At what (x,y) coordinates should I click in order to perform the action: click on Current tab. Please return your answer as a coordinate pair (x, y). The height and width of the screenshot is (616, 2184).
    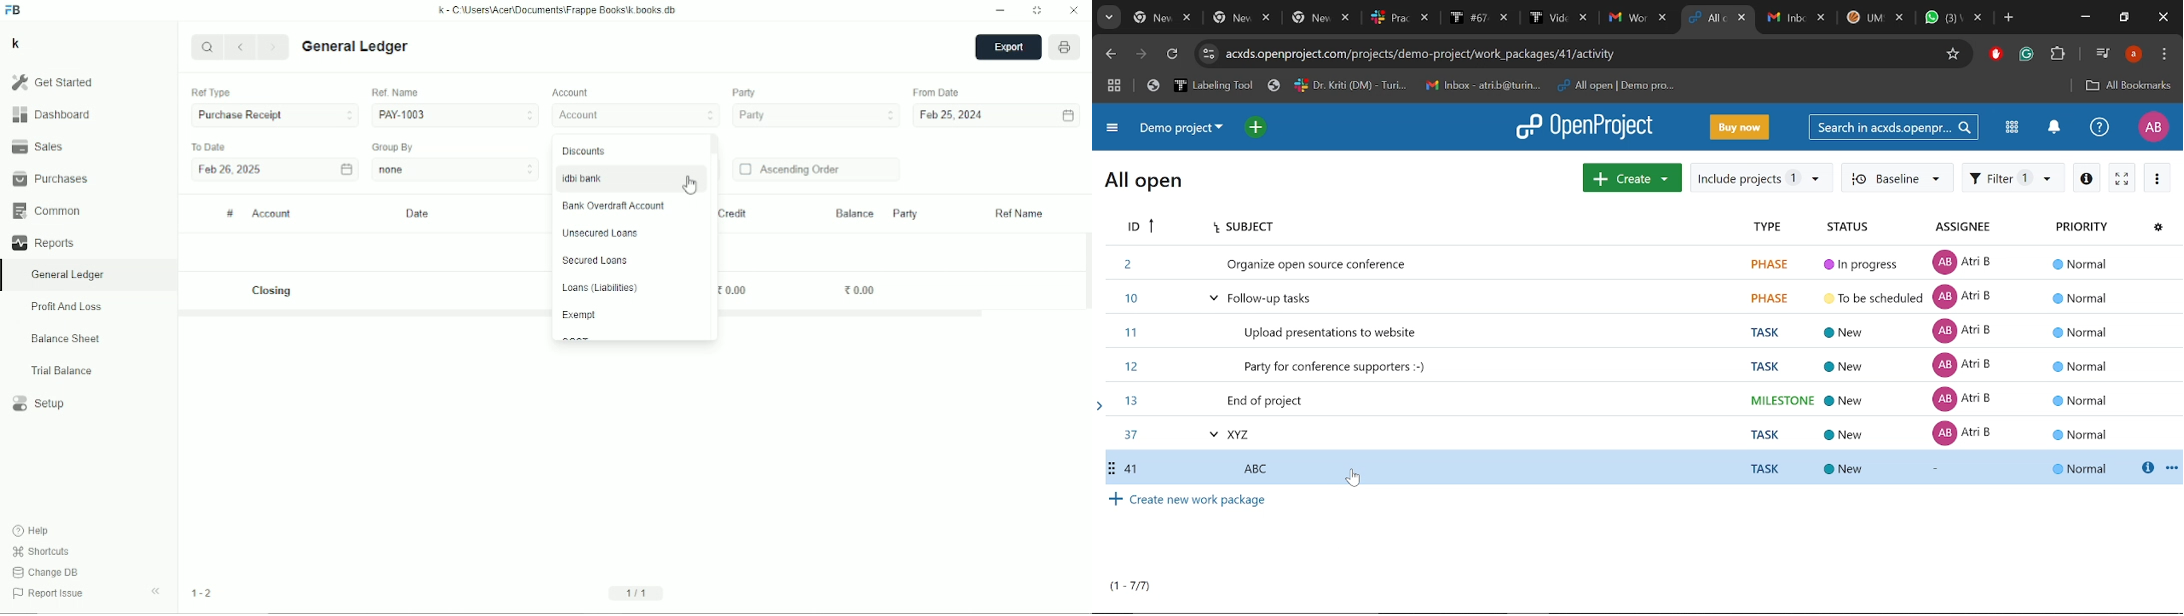
    Looking at the image, I should click on (1704, 19).